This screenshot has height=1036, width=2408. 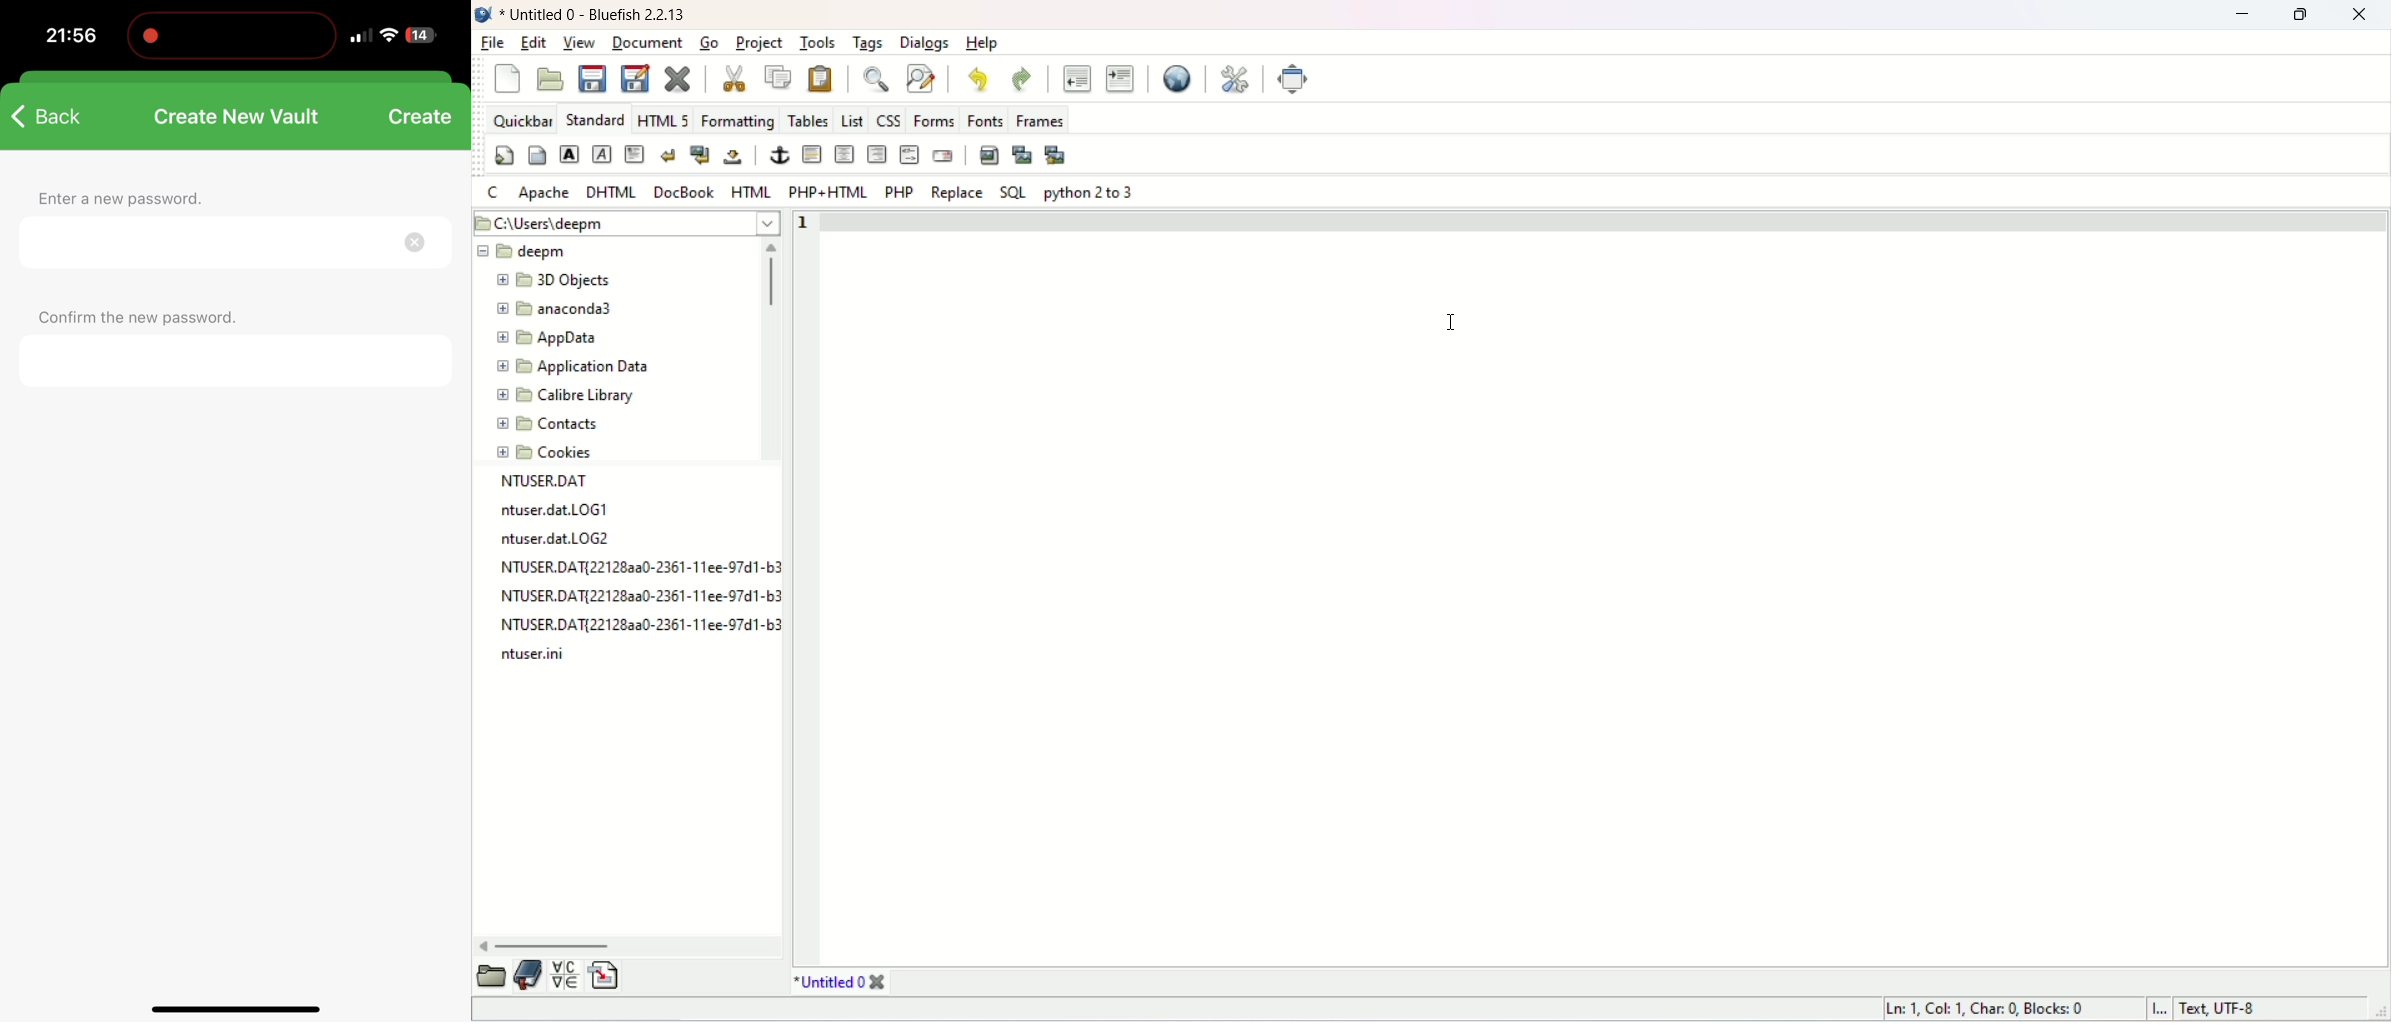 What do you see at coordinates (871, 82) in the screenshot?
I see `show find bar` at bounding box center [871, 82].